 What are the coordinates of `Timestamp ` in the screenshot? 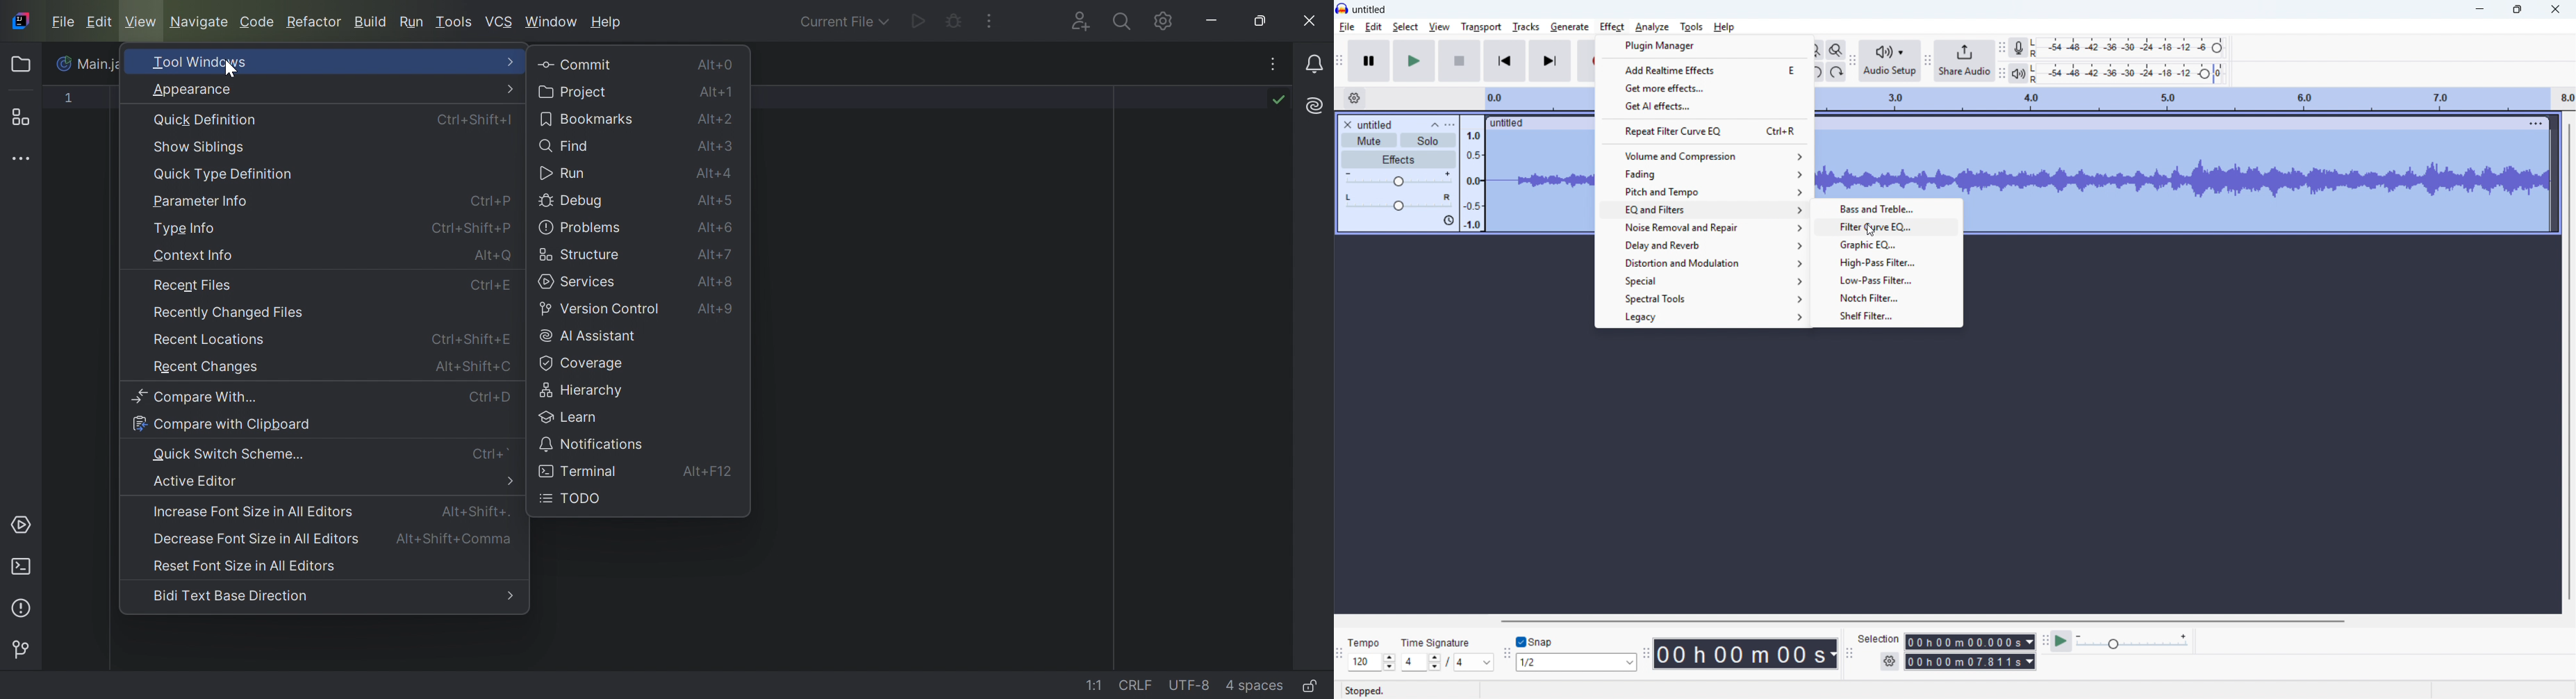 It's located at (1747, 654).